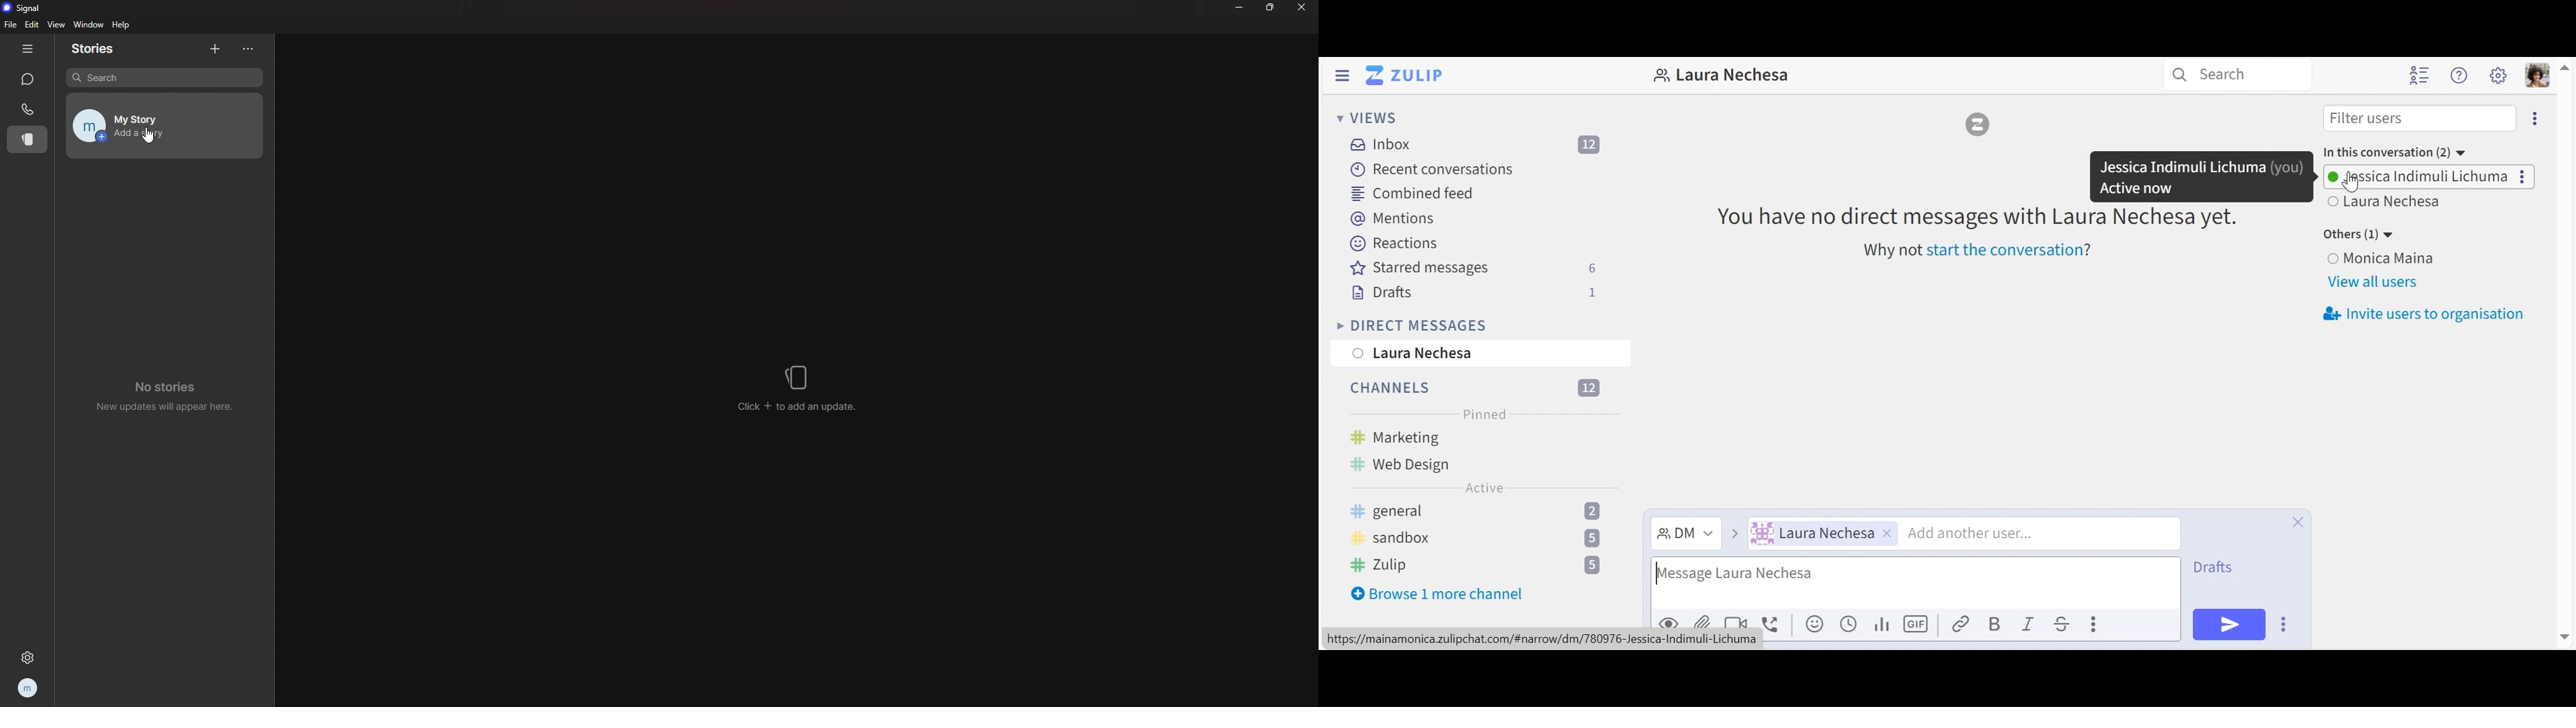 The height and width of the screenshot is (728, 2576). What do you see at coordinates (25, 8) in the screenshot?
I see `signal` at bounding box center [25, 8].